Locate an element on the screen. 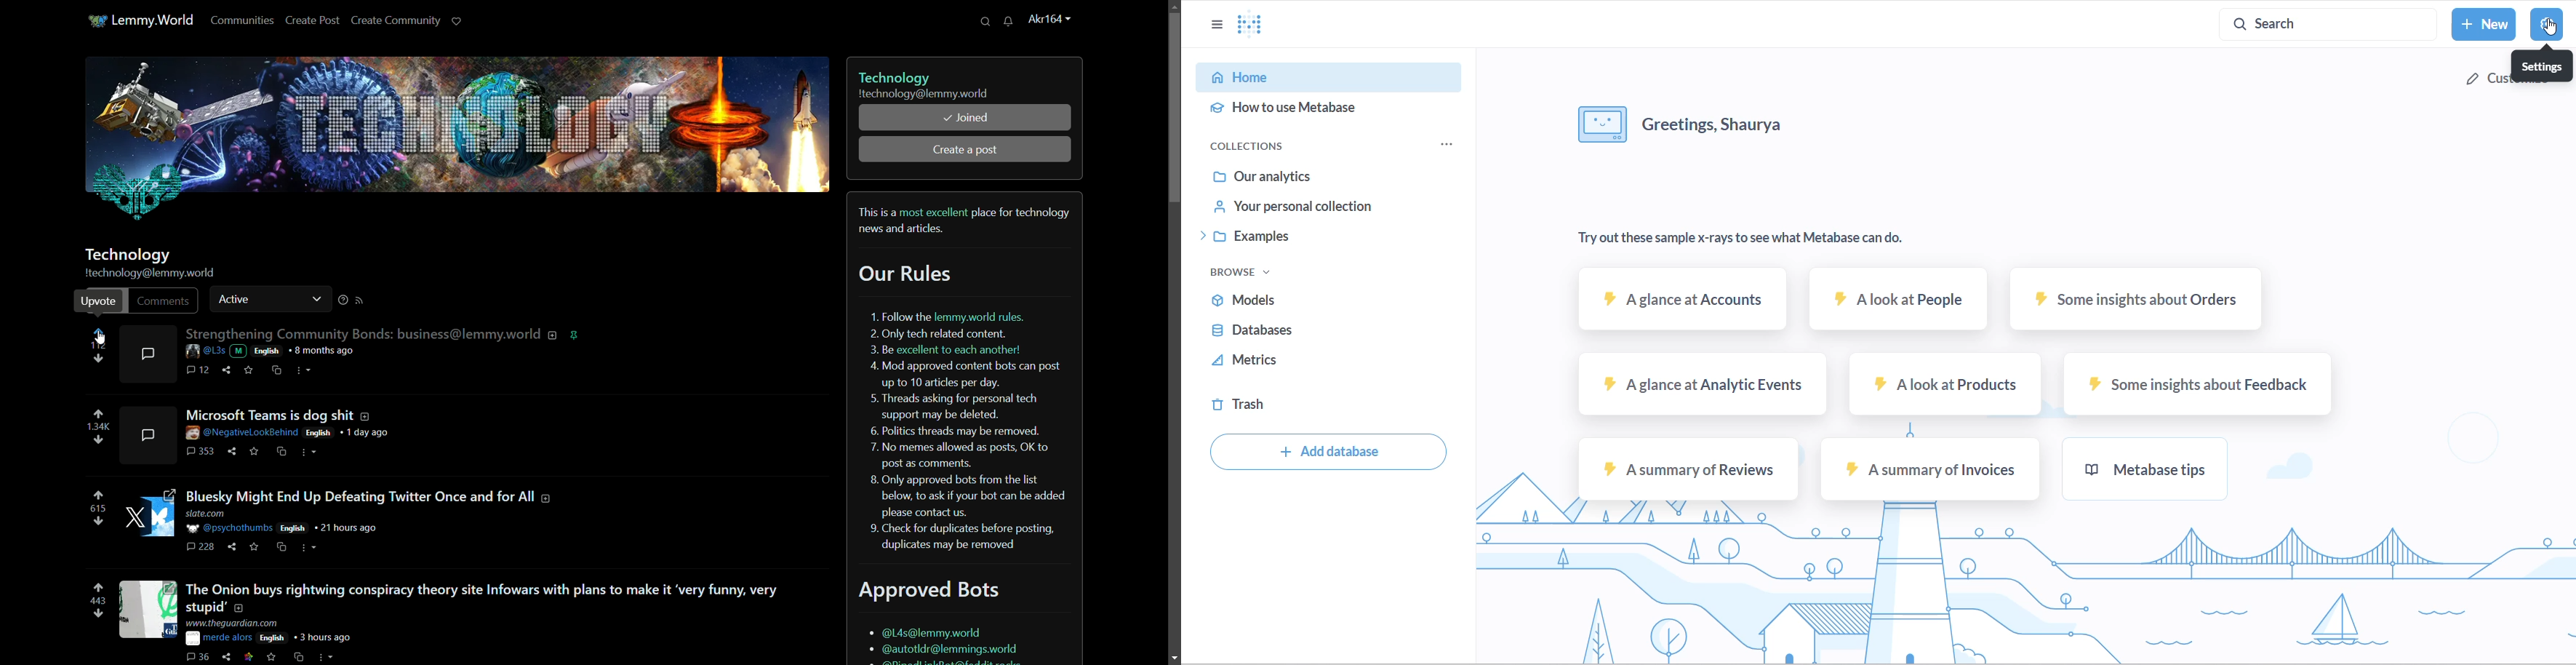 Image resolution: width=2576 pixels, height=672 pixels. more is located at coordinates (327, 658).